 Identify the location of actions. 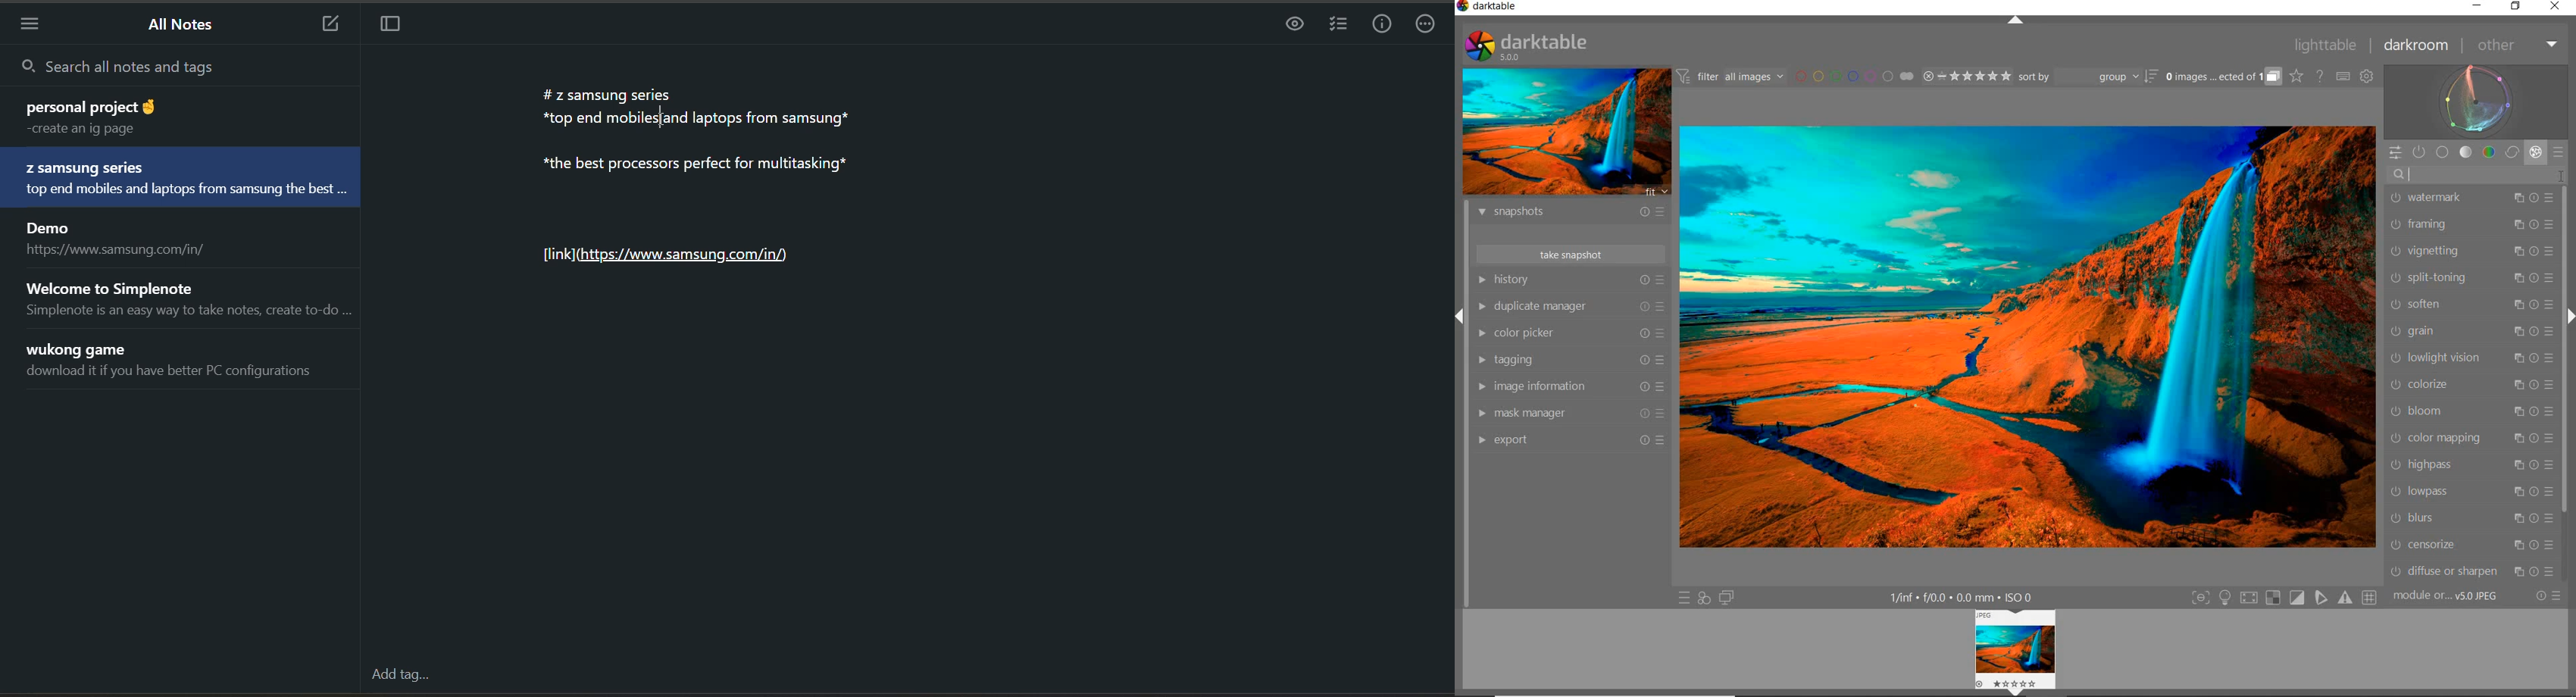
(1427, 27).